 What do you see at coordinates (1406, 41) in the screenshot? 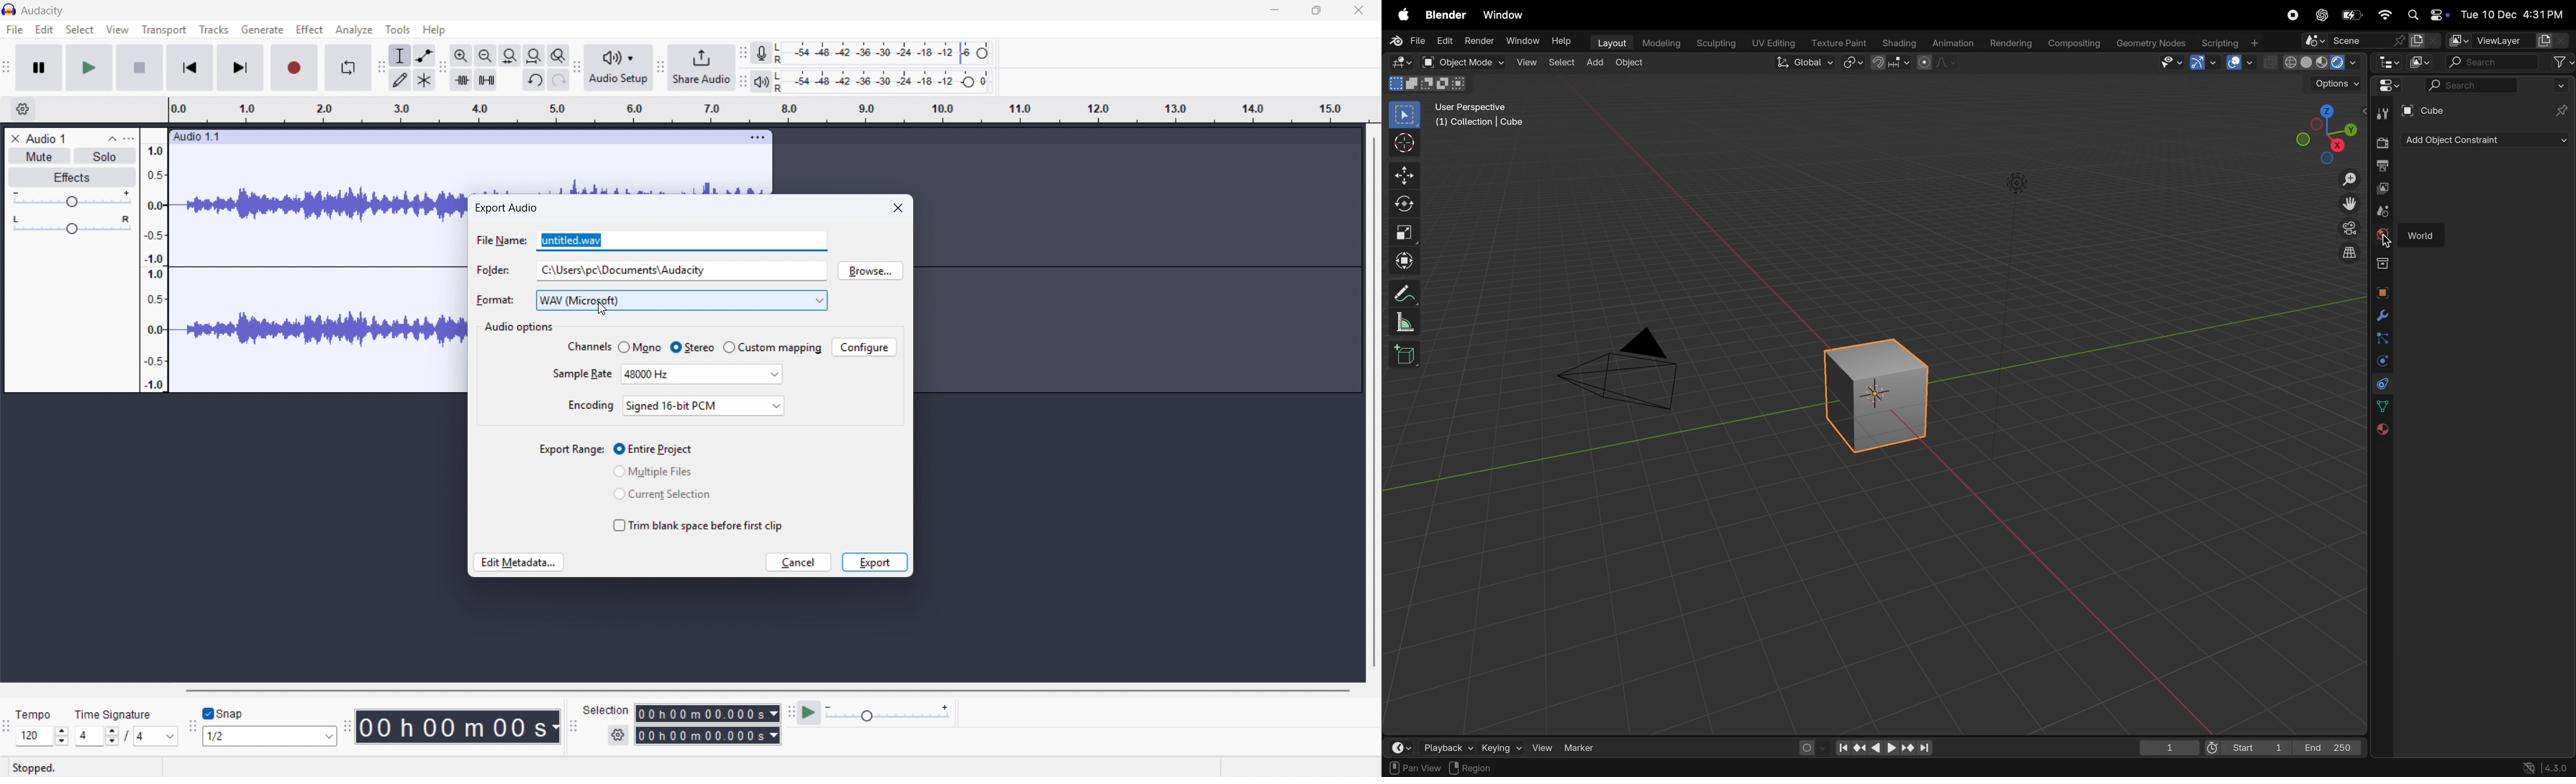
I see `File` at bounding box center [1406, 41].